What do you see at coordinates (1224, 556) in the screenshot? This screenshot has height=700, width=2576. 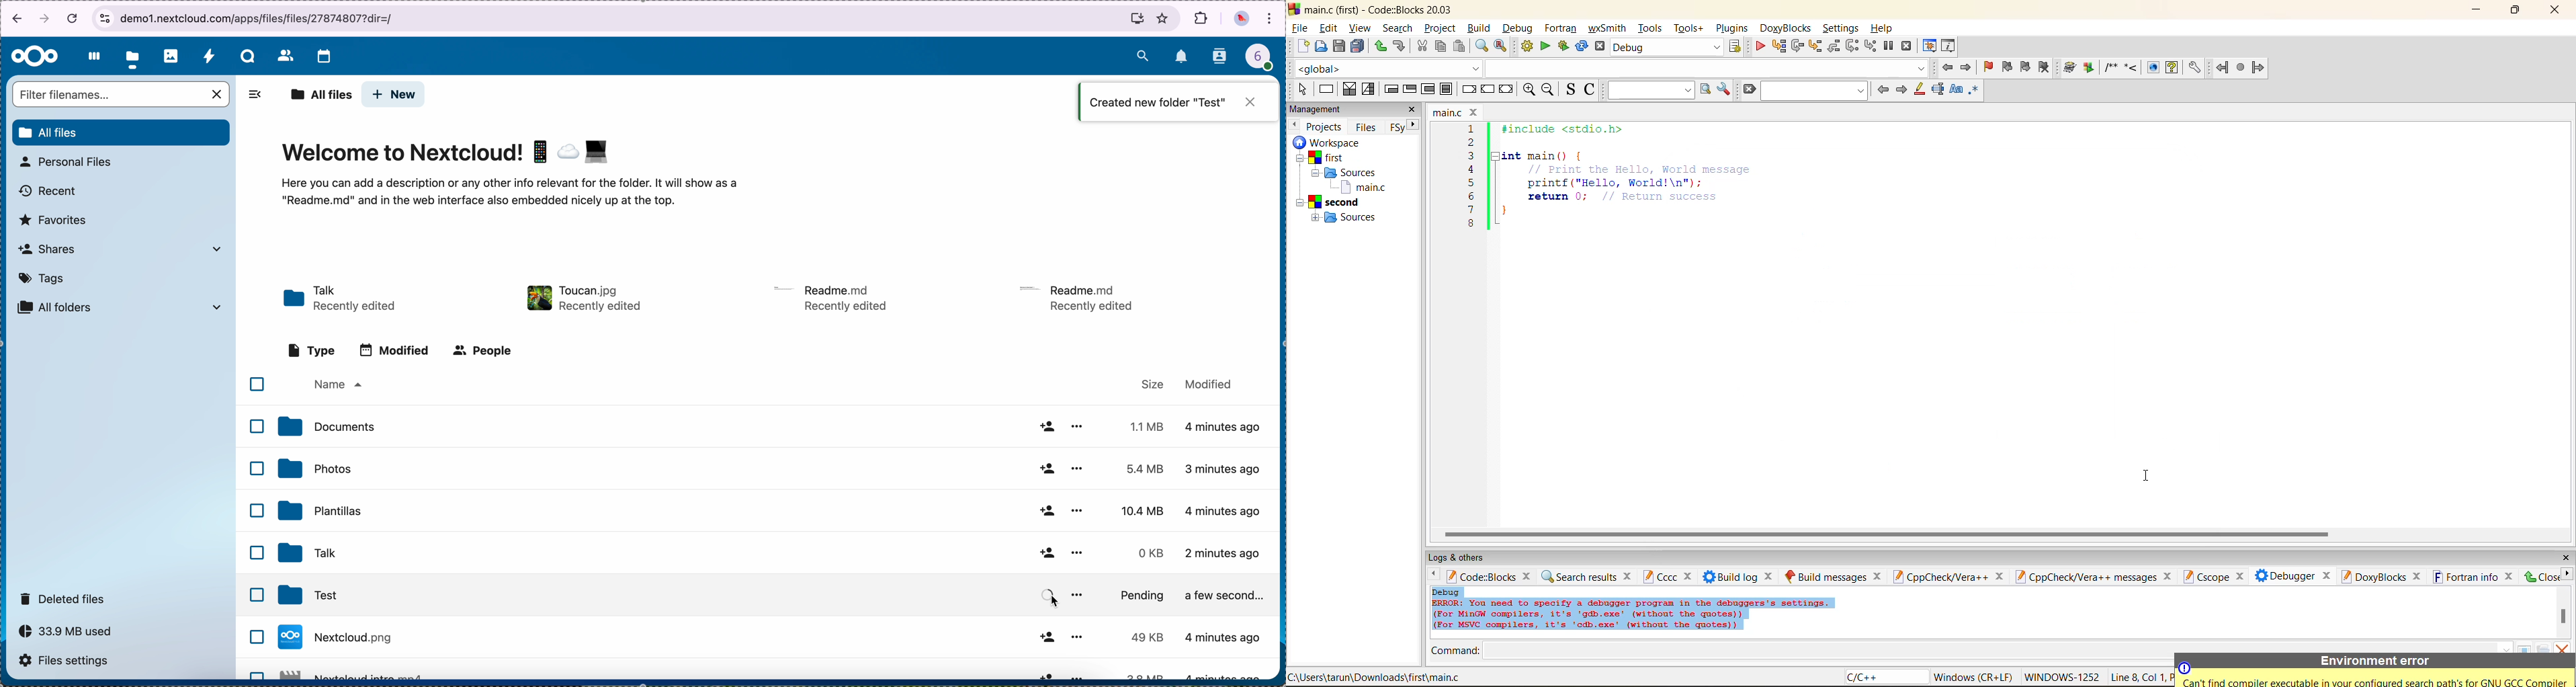 I see `4 minutes ago` at bounding box center [1224, 556].